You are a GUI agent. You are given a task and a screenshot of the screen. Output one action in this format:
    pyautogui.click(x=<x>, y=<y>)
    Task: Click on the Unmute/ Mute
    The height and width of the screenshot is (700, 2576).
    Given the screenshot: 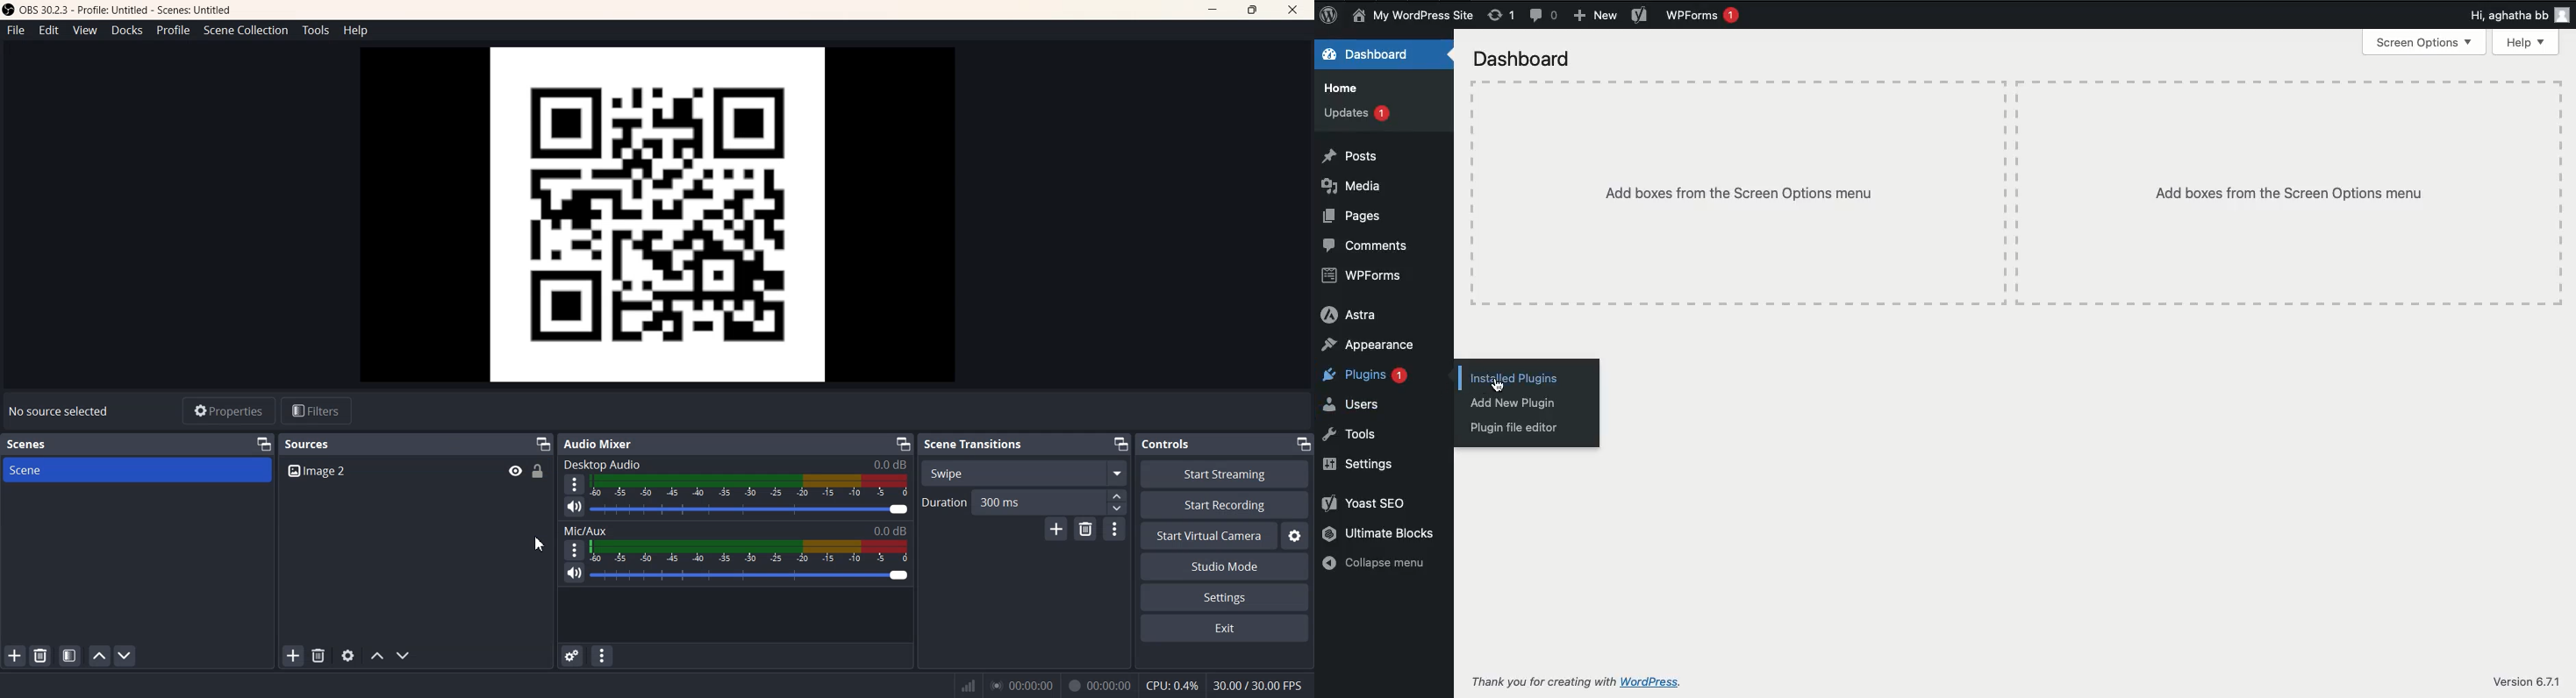 What is the action you would take?
    pyautogui.click(x=573, y=575)
    